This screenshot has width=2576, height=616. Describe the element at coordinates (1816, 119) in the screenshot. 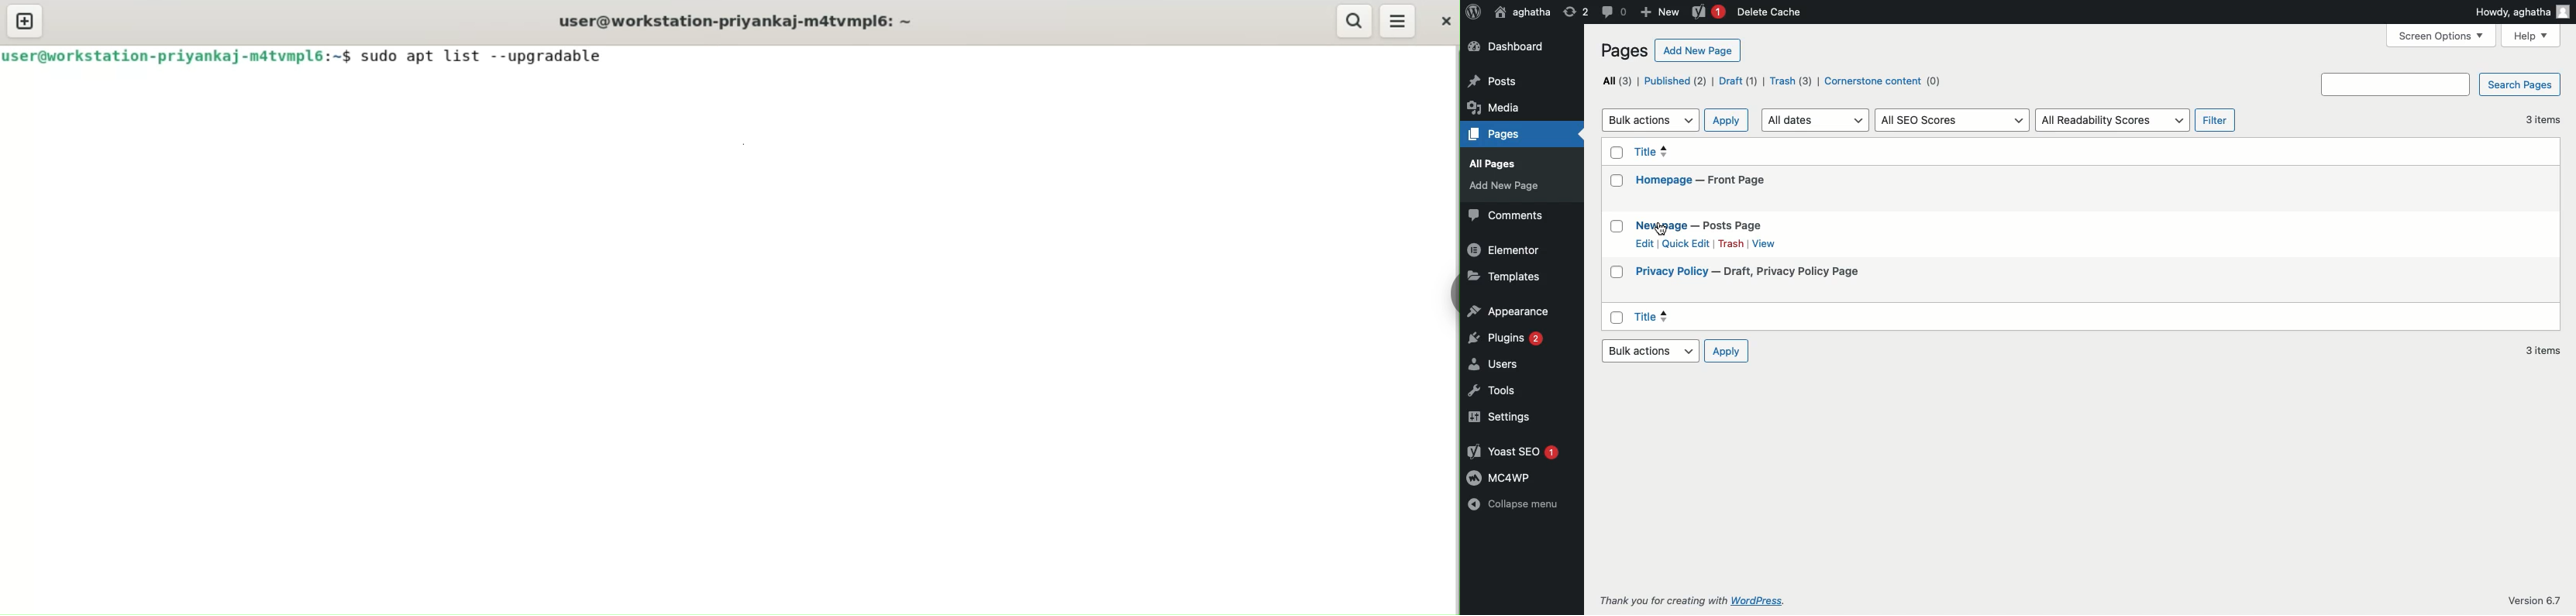

I see `All dates` at that location.